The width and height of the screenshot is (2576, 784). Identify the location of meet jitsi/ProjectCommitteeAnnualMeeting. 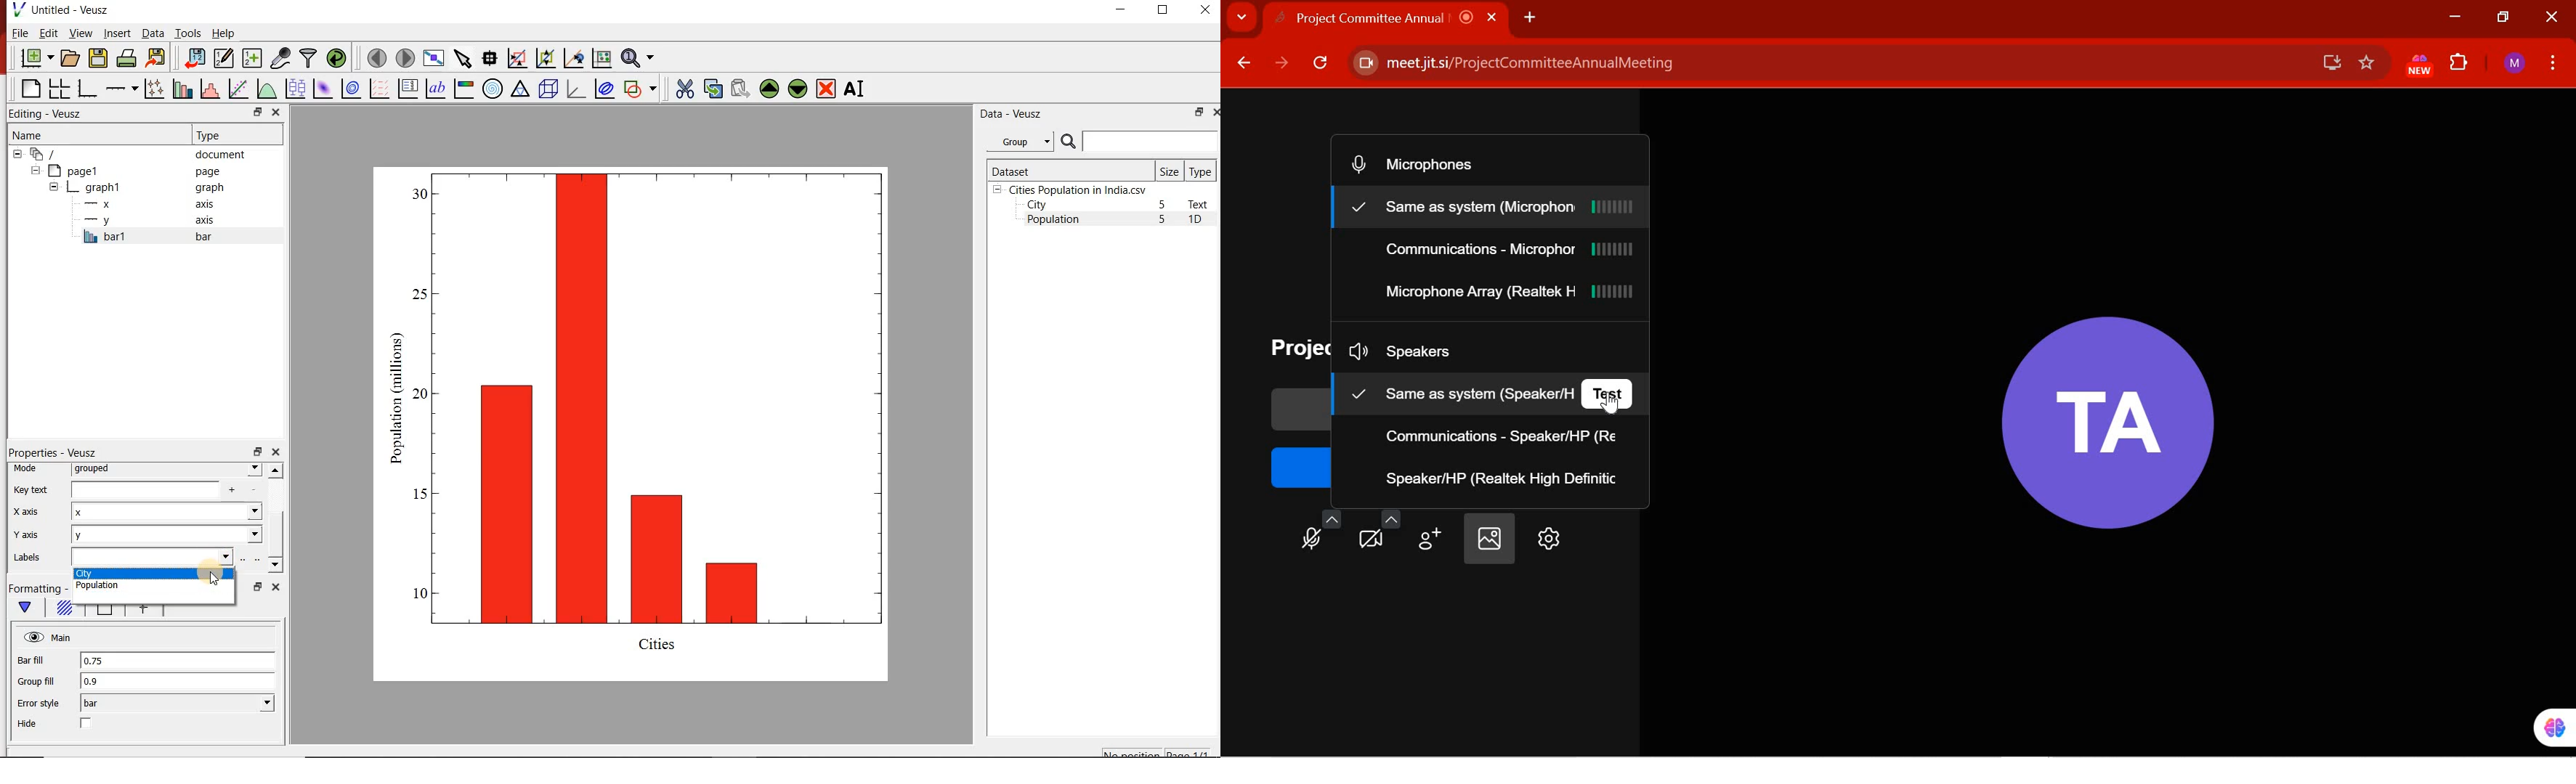
(1823, 64).